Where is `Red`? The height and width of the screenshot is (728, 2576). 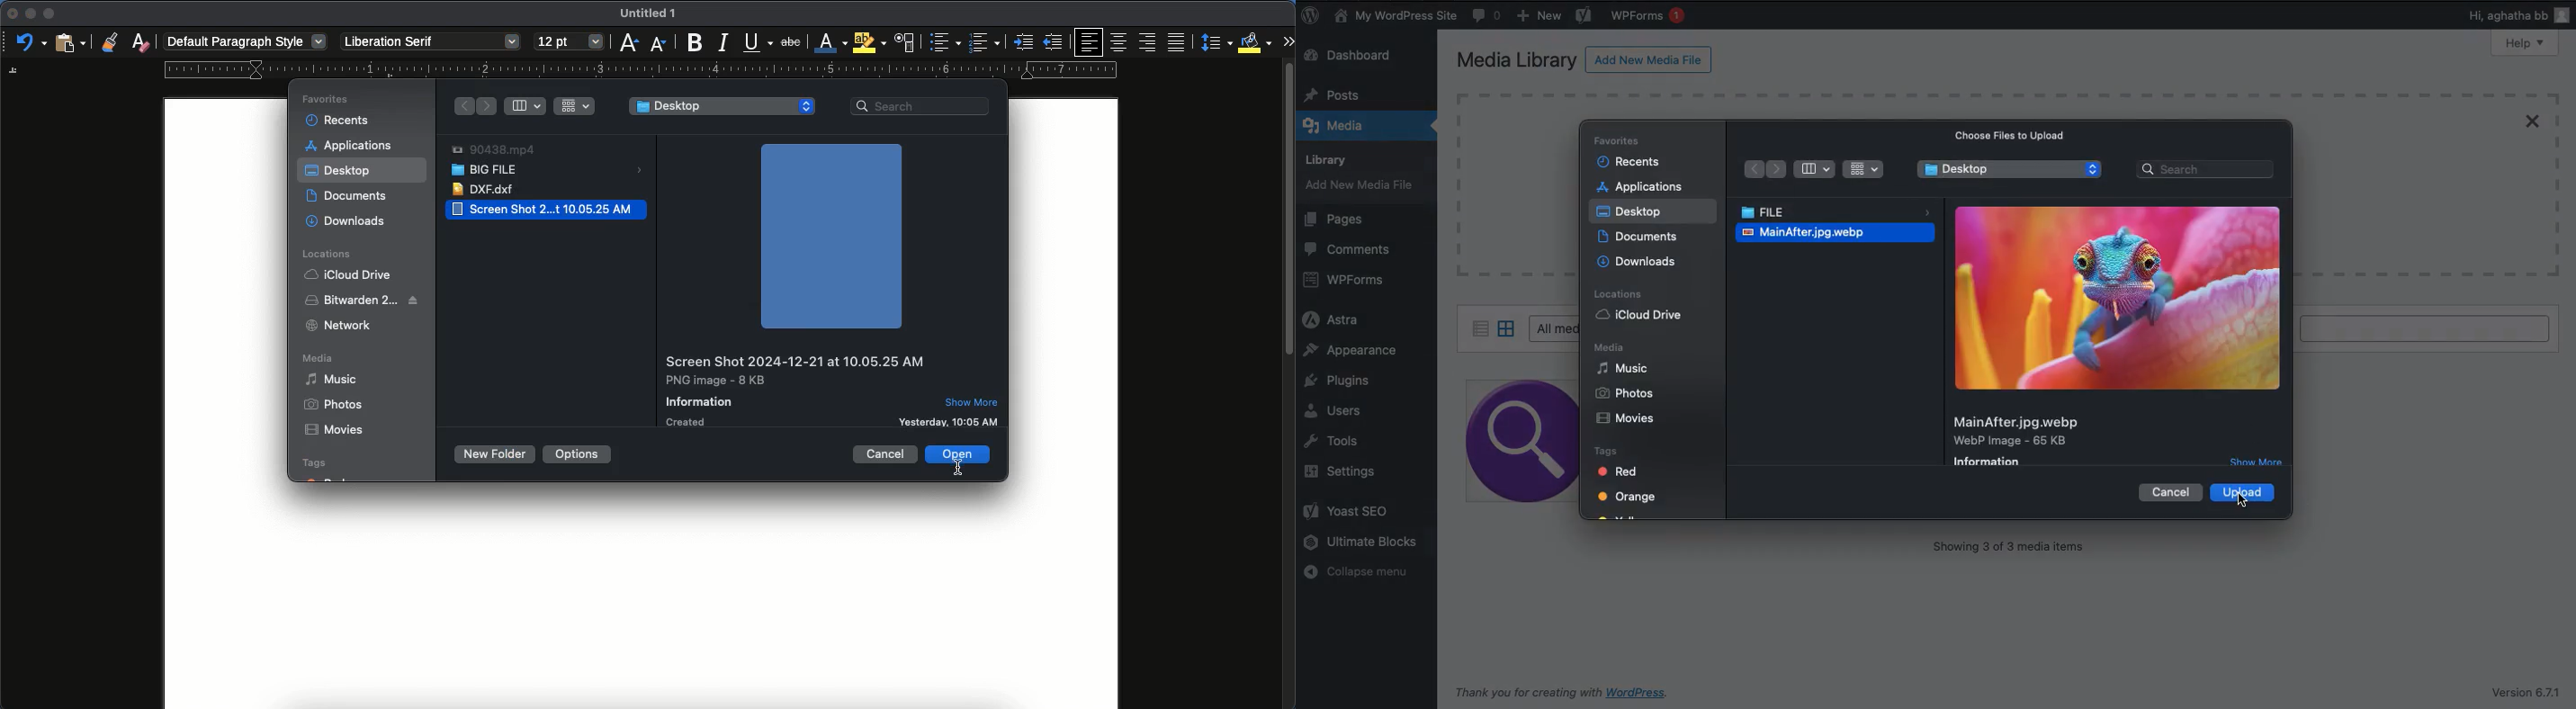 Red is located at coordinates (1611, 473).